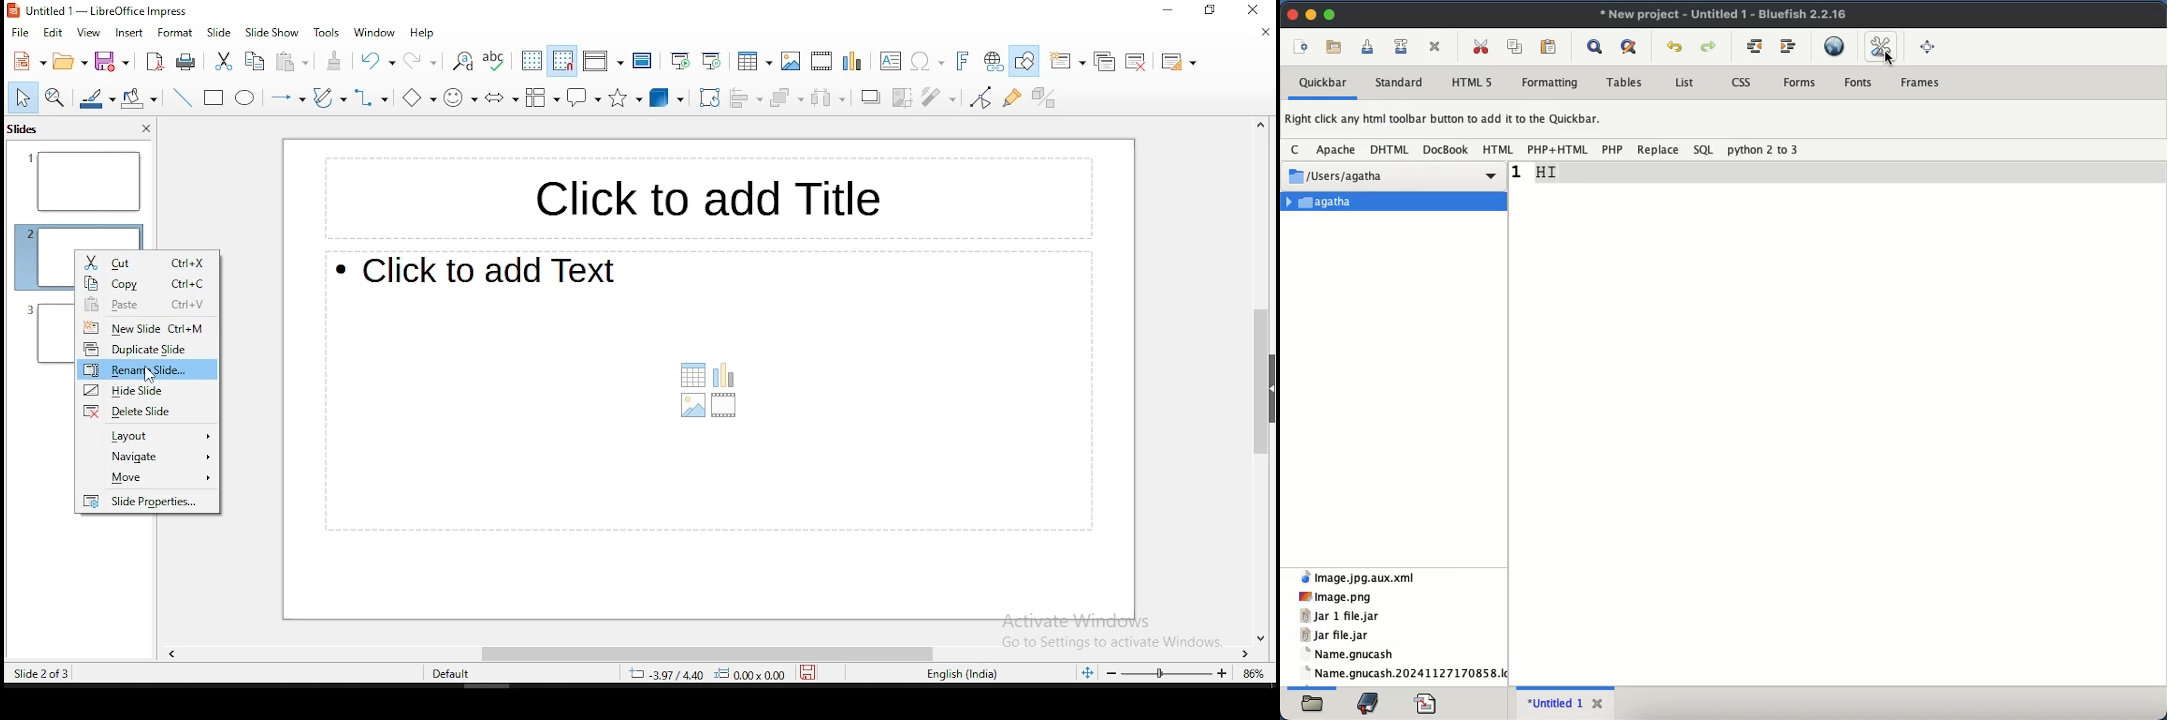 This screenshot has height=728, width=2184. I want to click on maximize, so click(1330, 15).